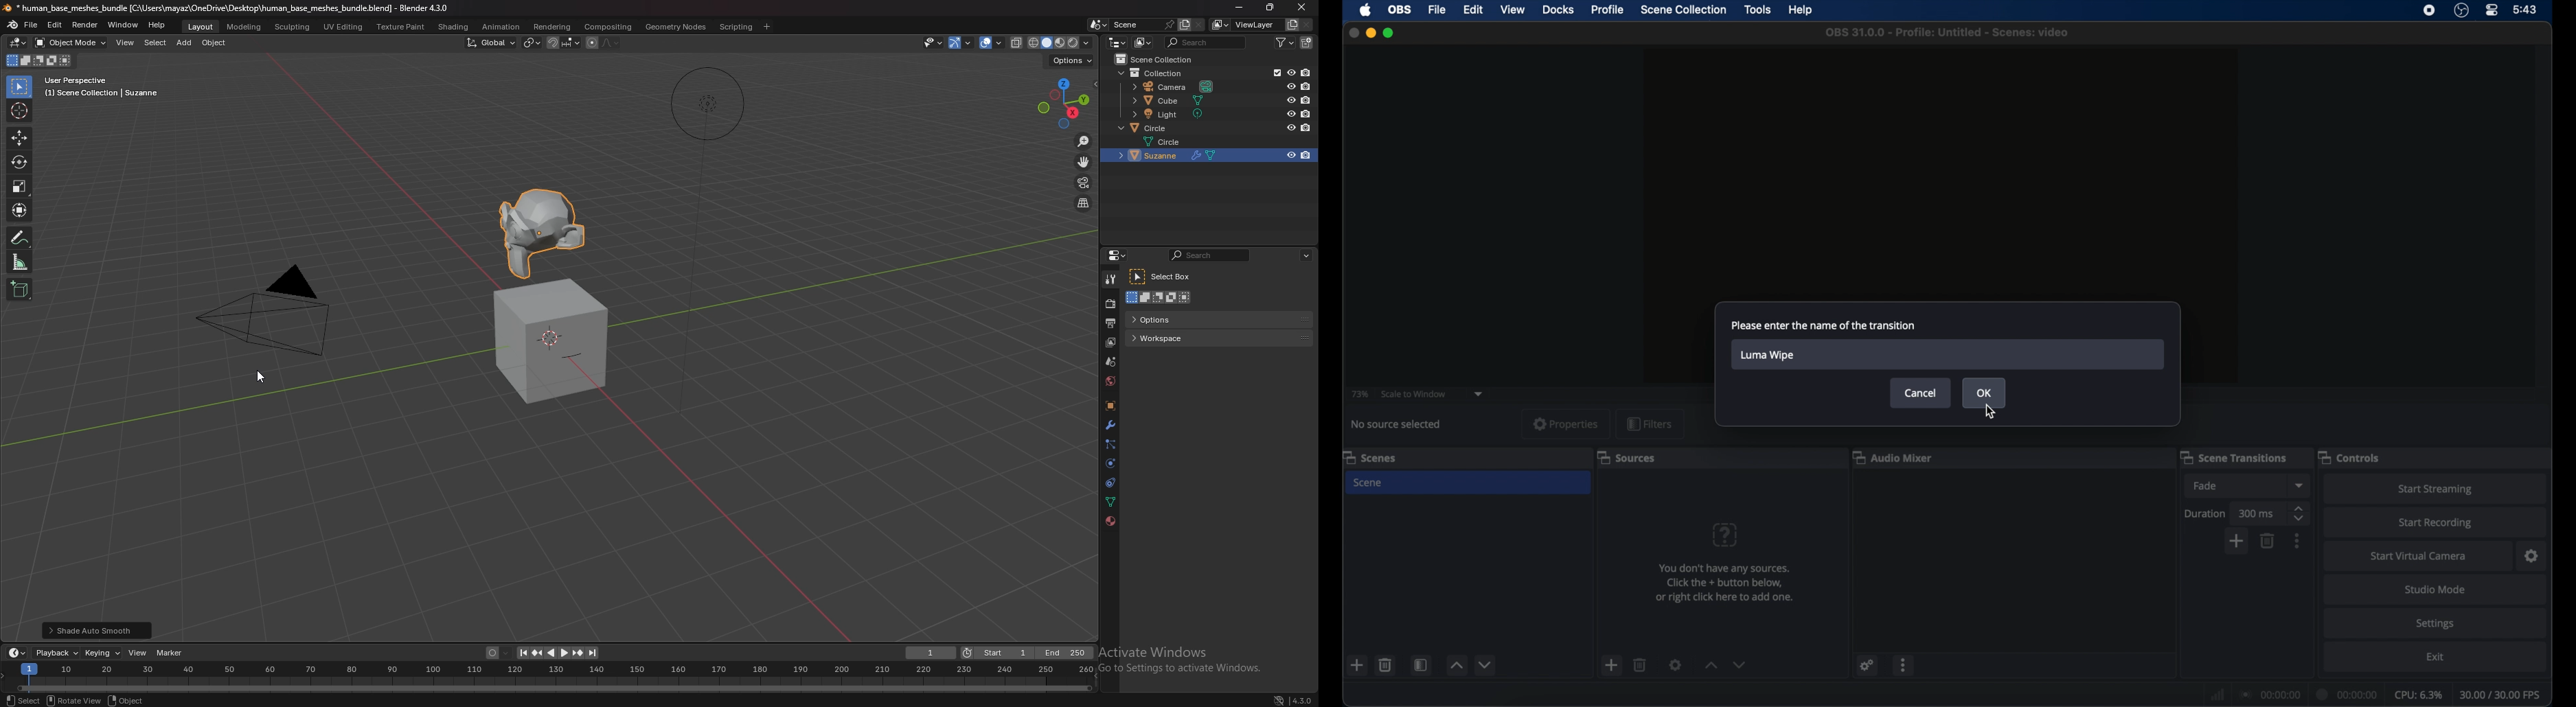 This screenshot has width=2576, height=728. Describe the element at coordinates (1473, 10) in the screenshot. I see `edit` at that location.